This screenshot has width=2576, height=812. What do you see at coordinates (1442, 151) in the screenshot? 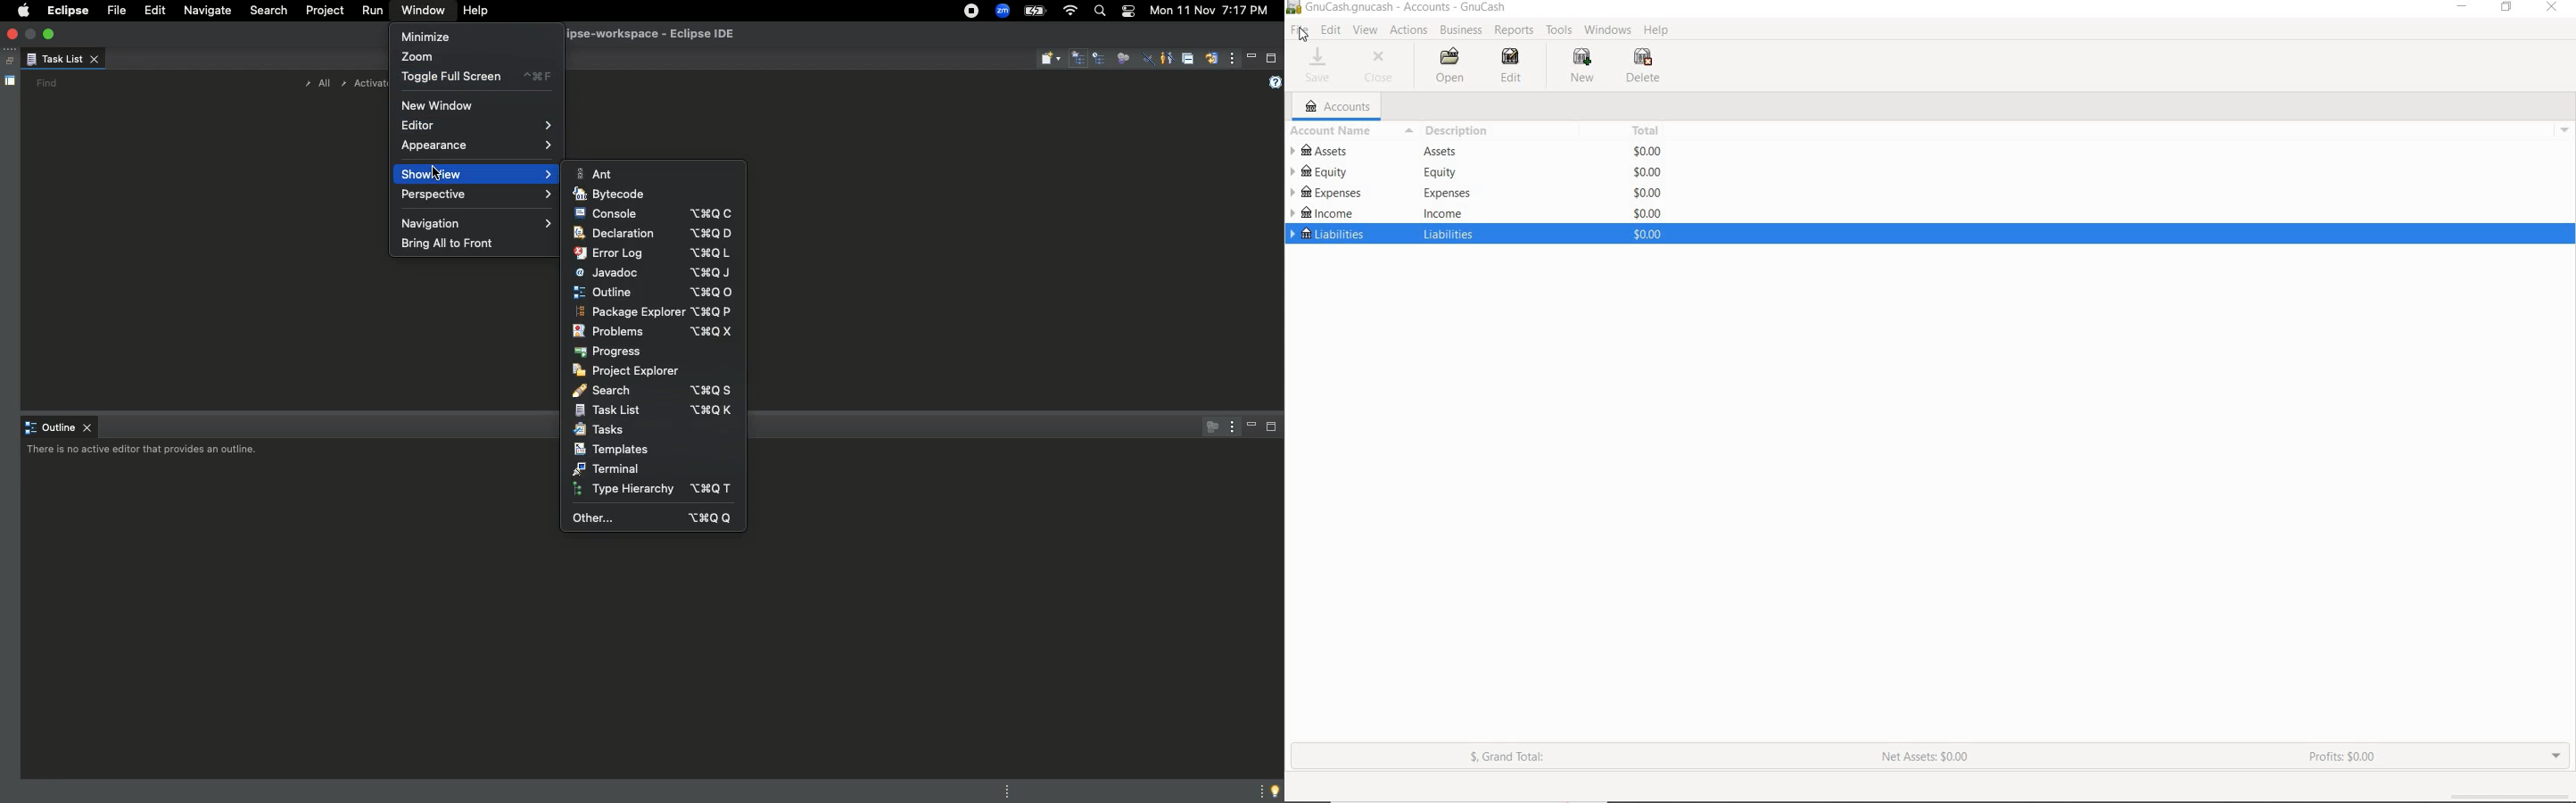
I see `Assets` at bounding box center [1442, 151].